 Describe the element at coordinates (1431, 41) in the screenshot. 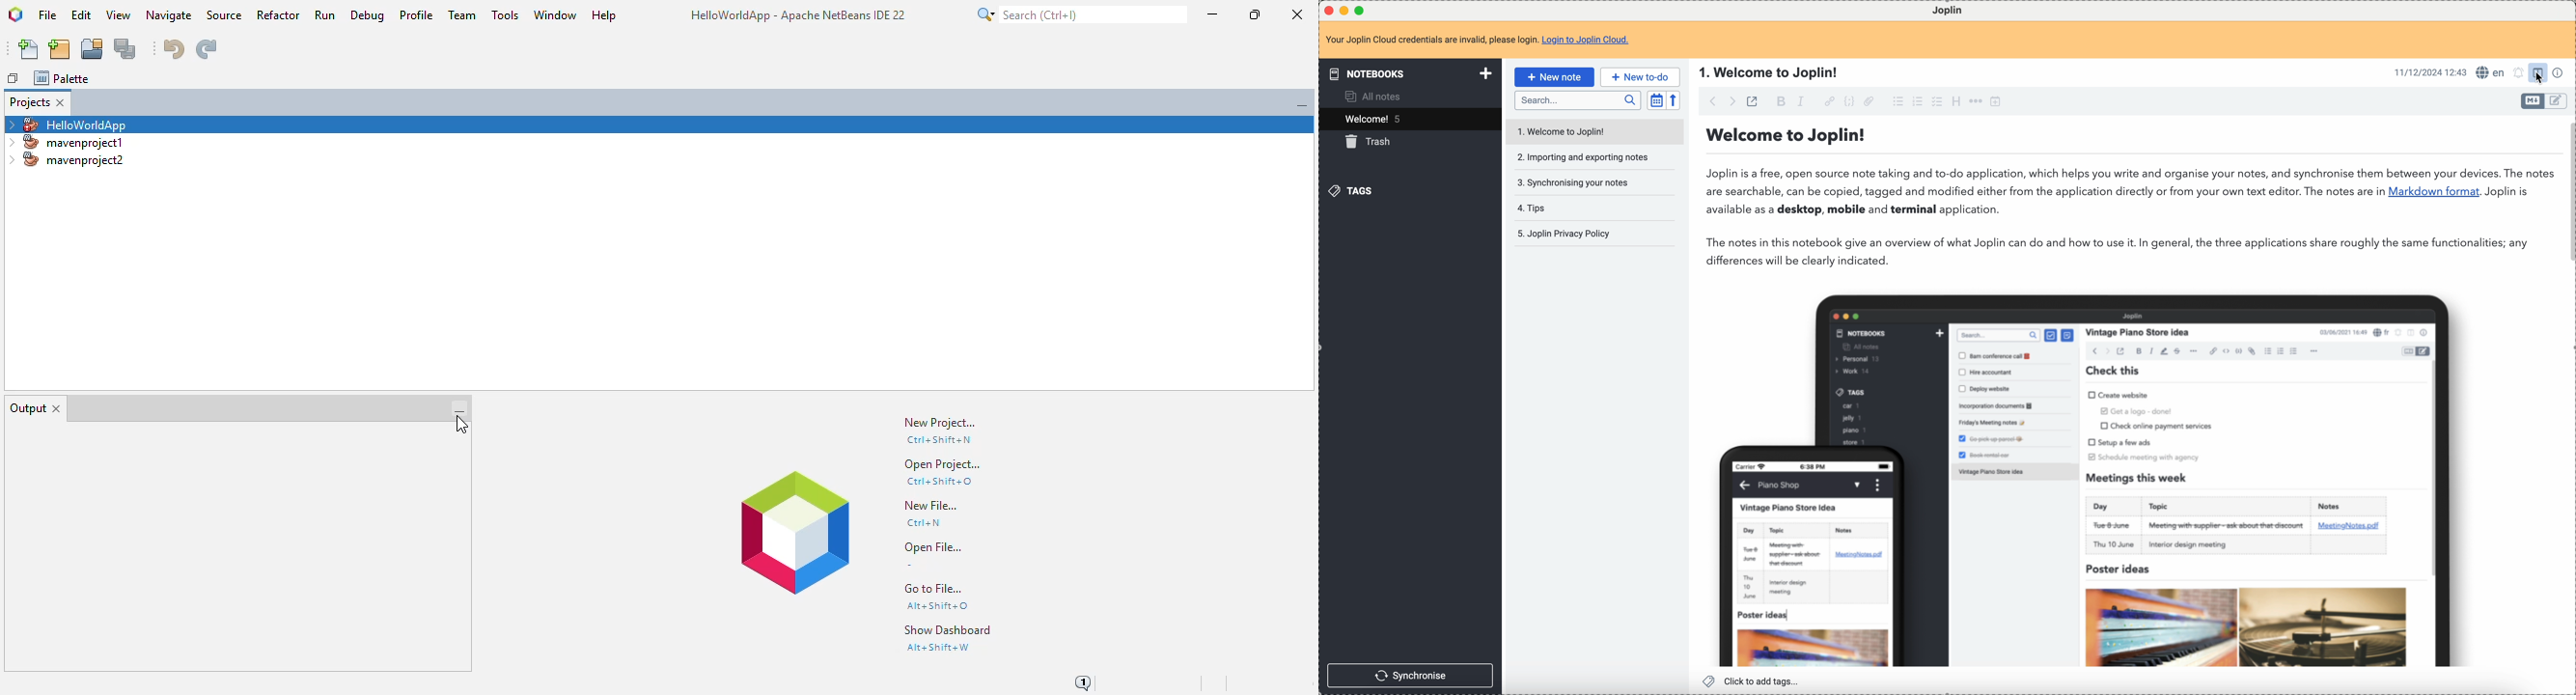

I see `Your Joplin Cloud credentials are invalid, please login.` at that location.